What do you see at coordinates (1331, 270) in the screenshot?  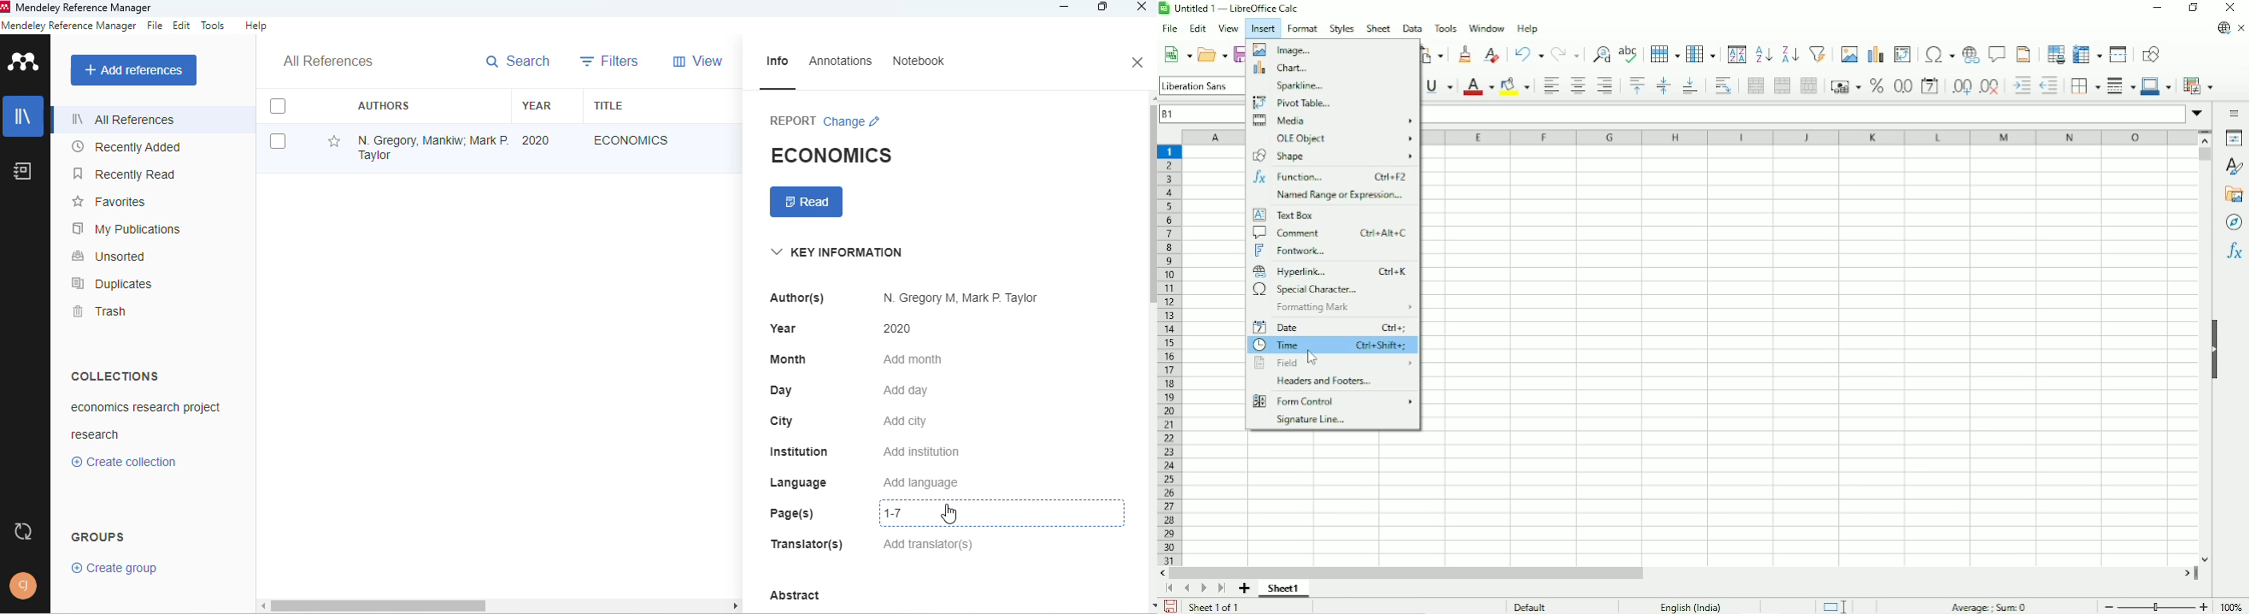 I see `Hyperlink` at bounding box center [1331, 270].